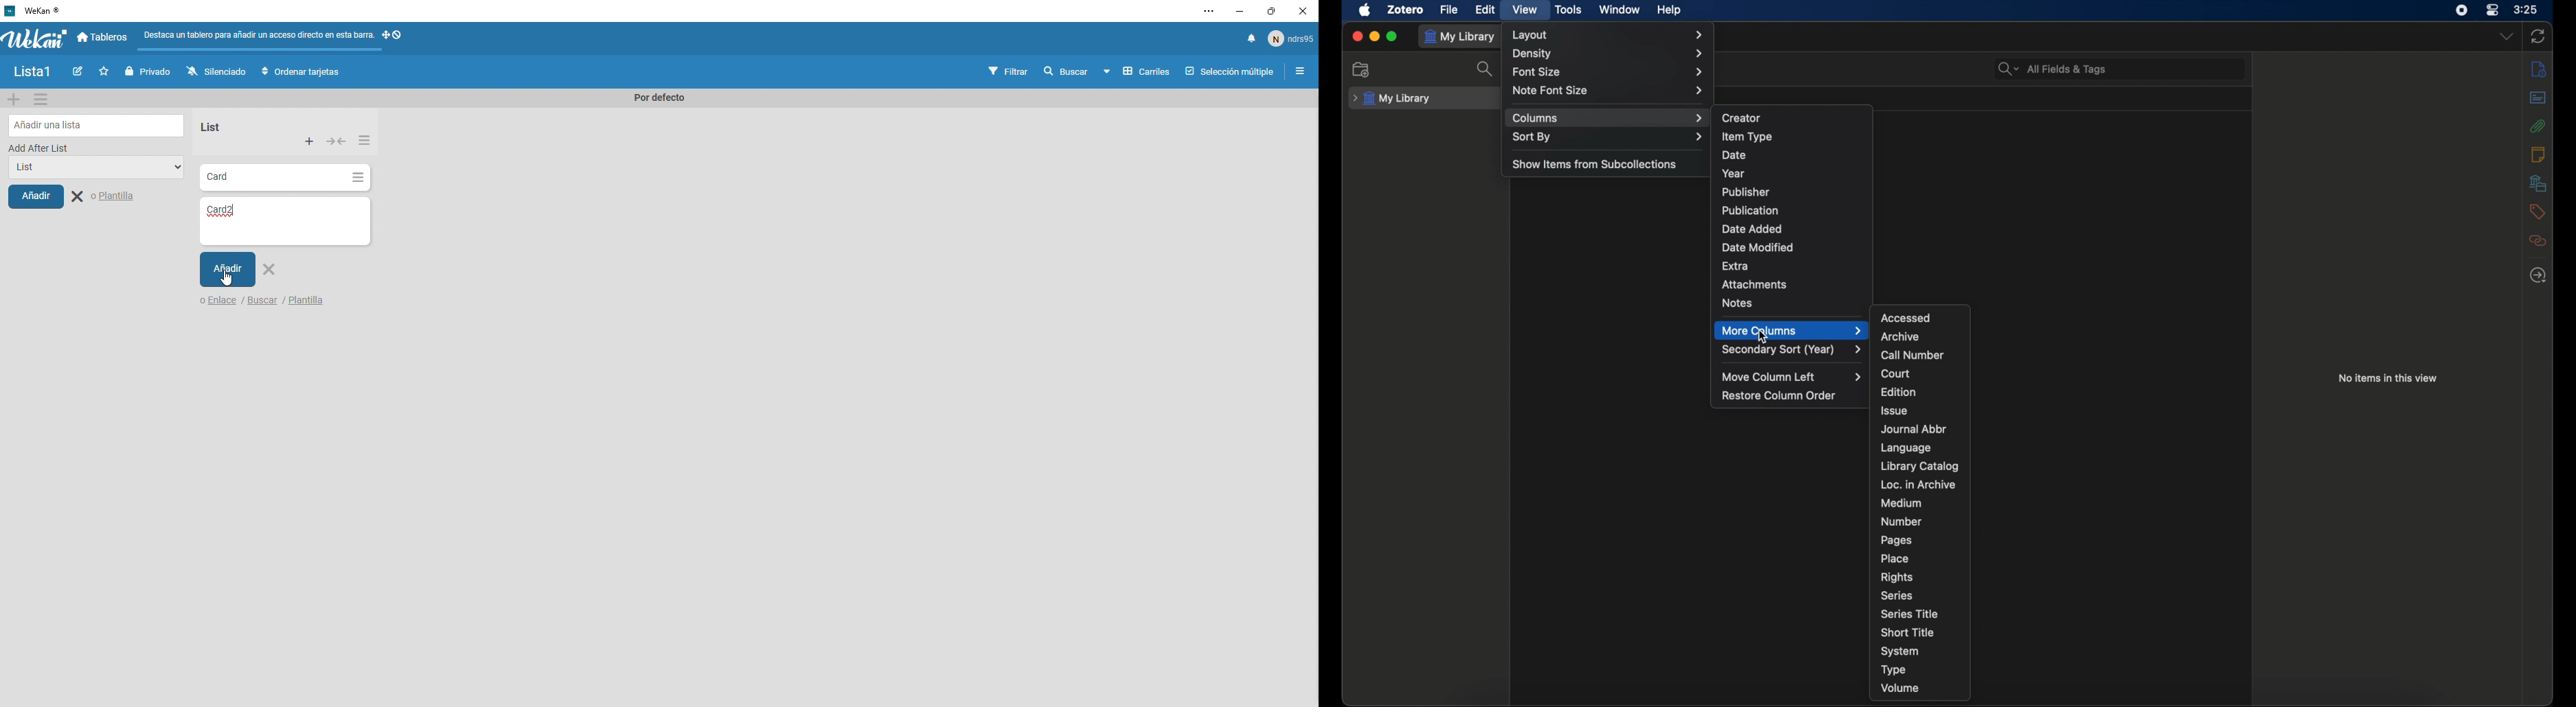 The width and height of the screenshot is (2576, 728). I want to click on library catalog, so click(1920, 466).